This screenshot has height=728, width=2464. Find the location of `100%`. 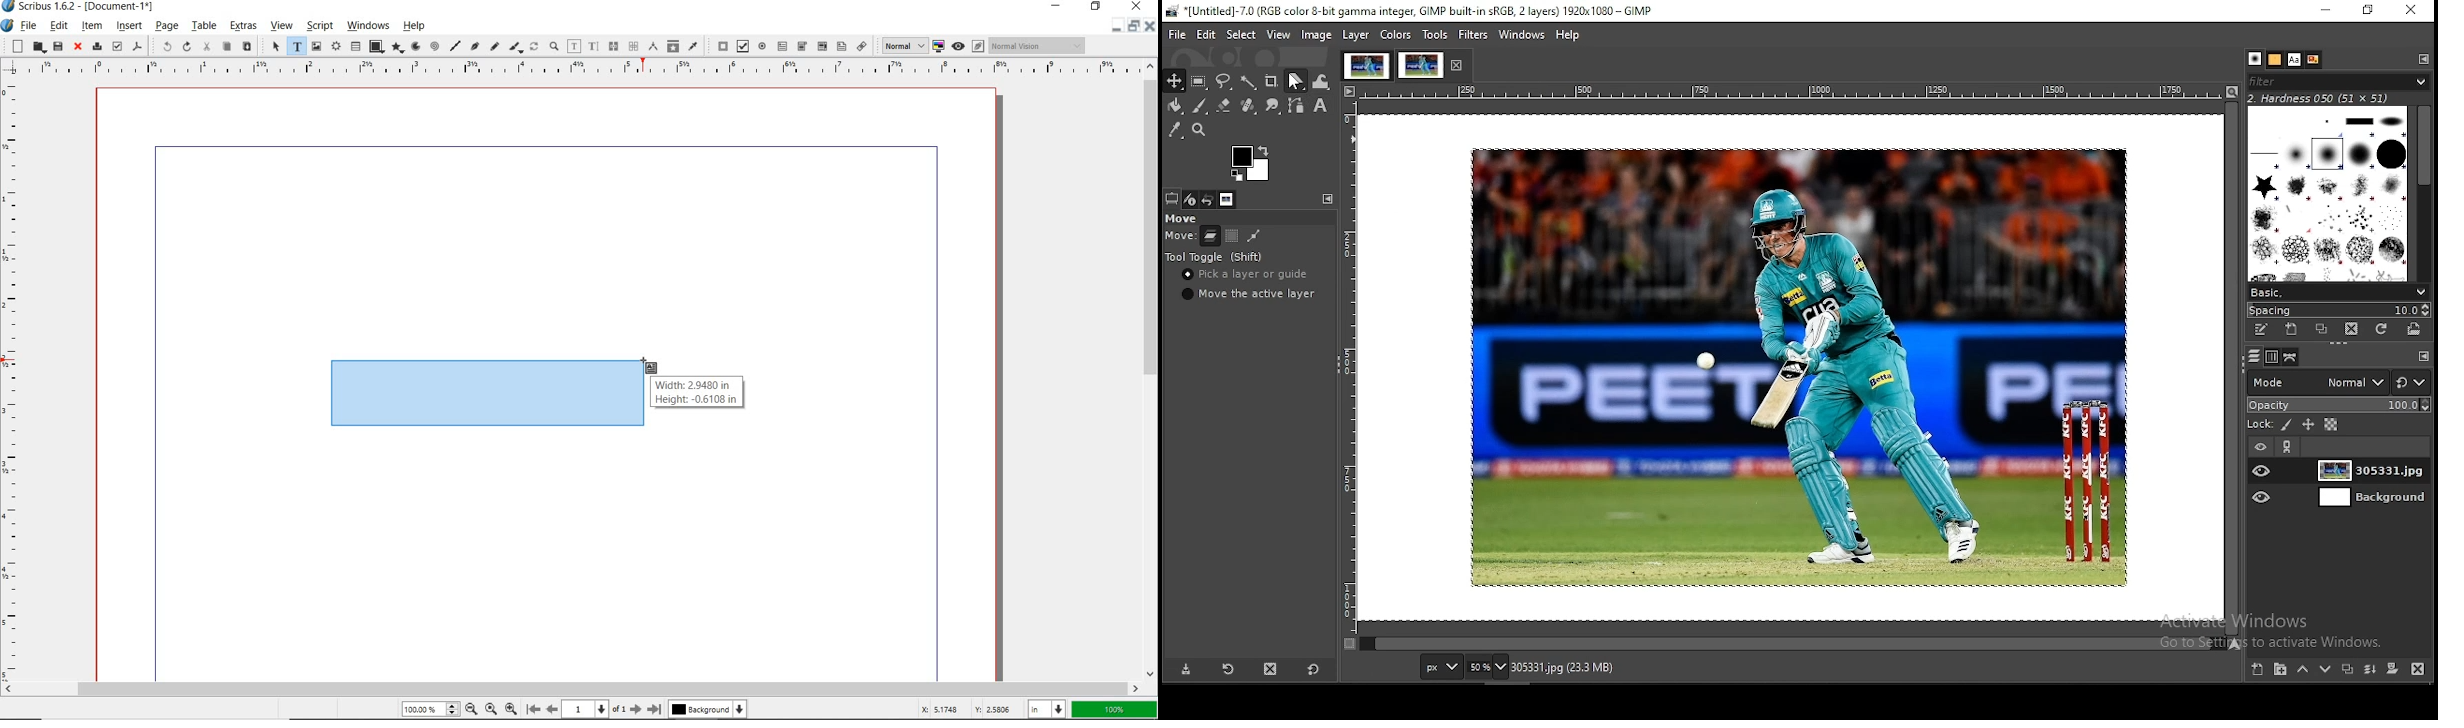

100% is located at coordinates (1115, 710).